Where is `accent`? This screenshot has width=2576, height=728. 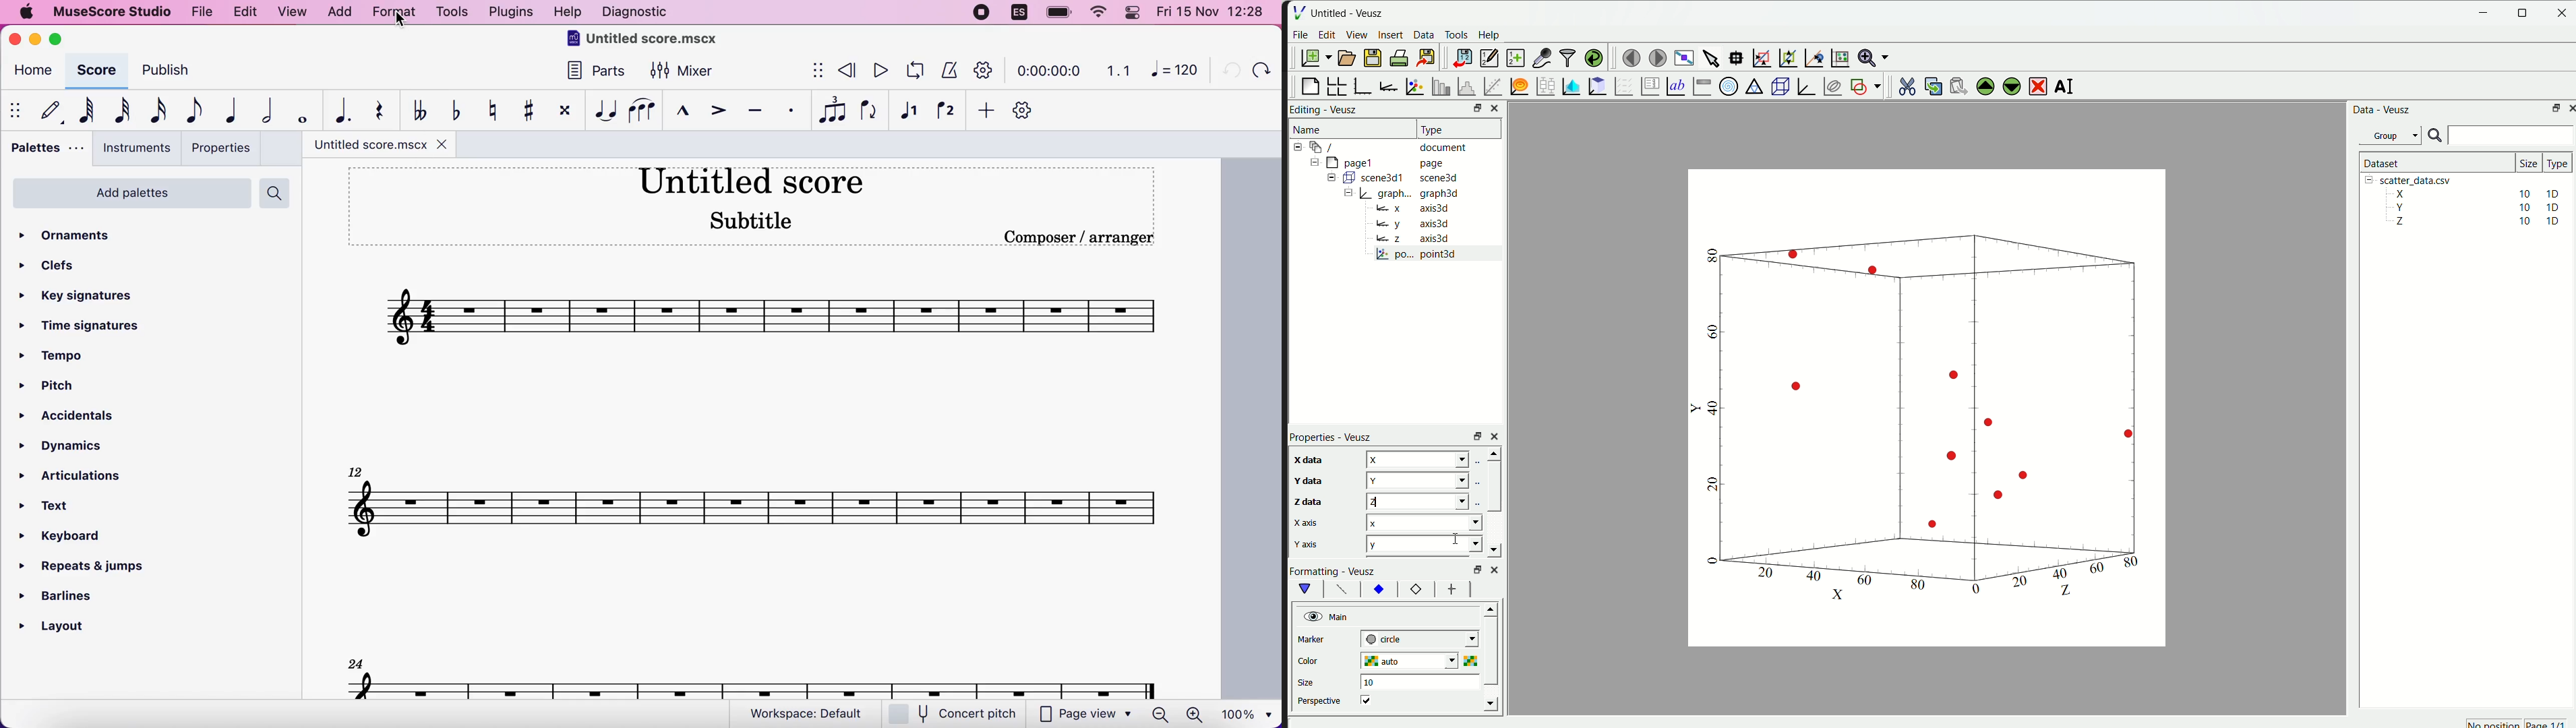 accent is located at coordinates (713, 112).